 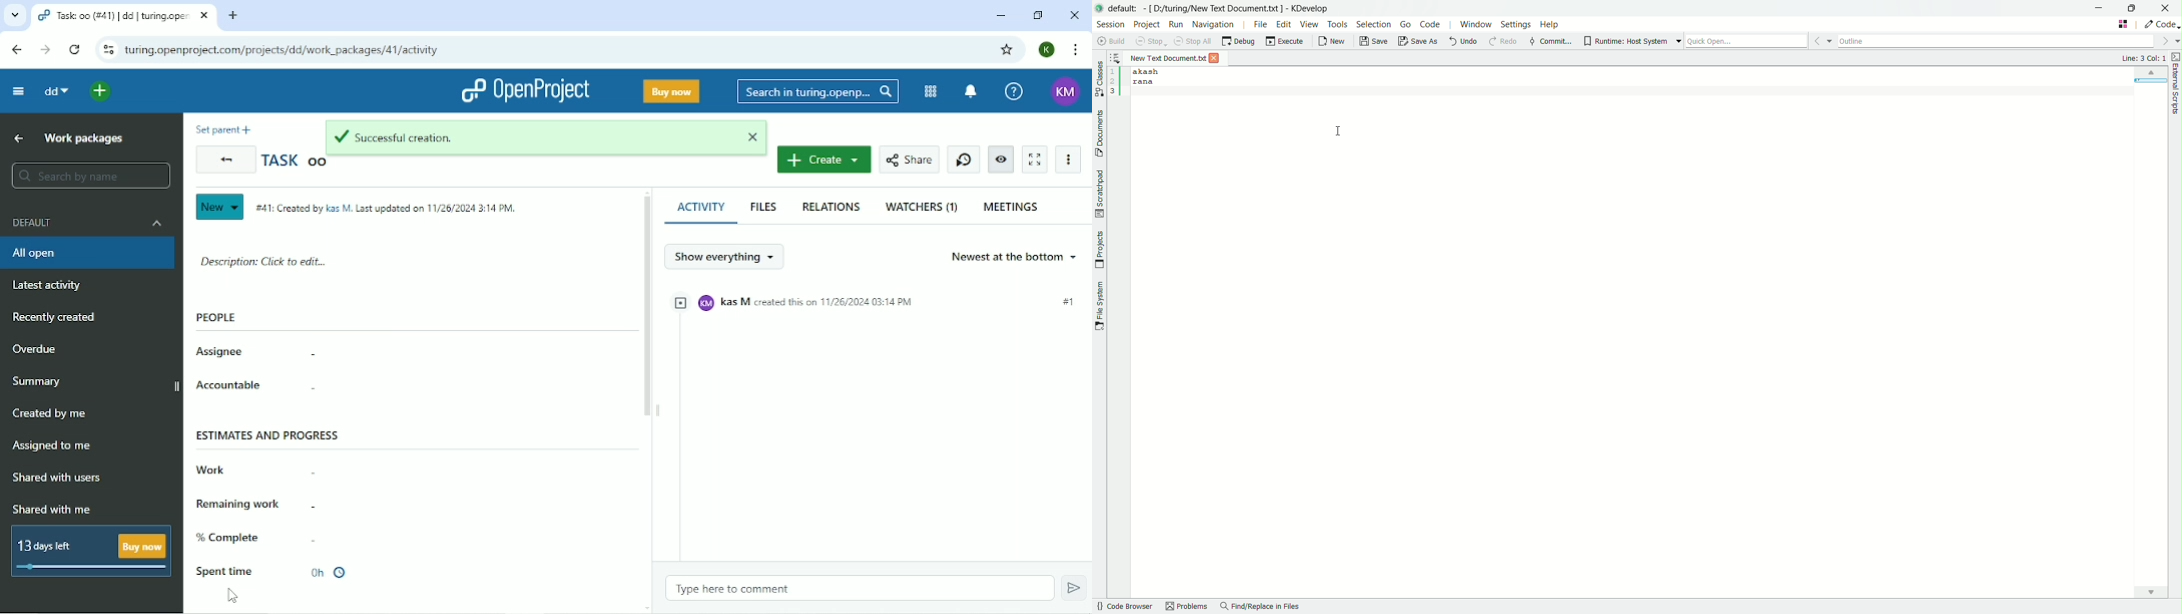 I want to click on Create, so click(x=825, y=160).